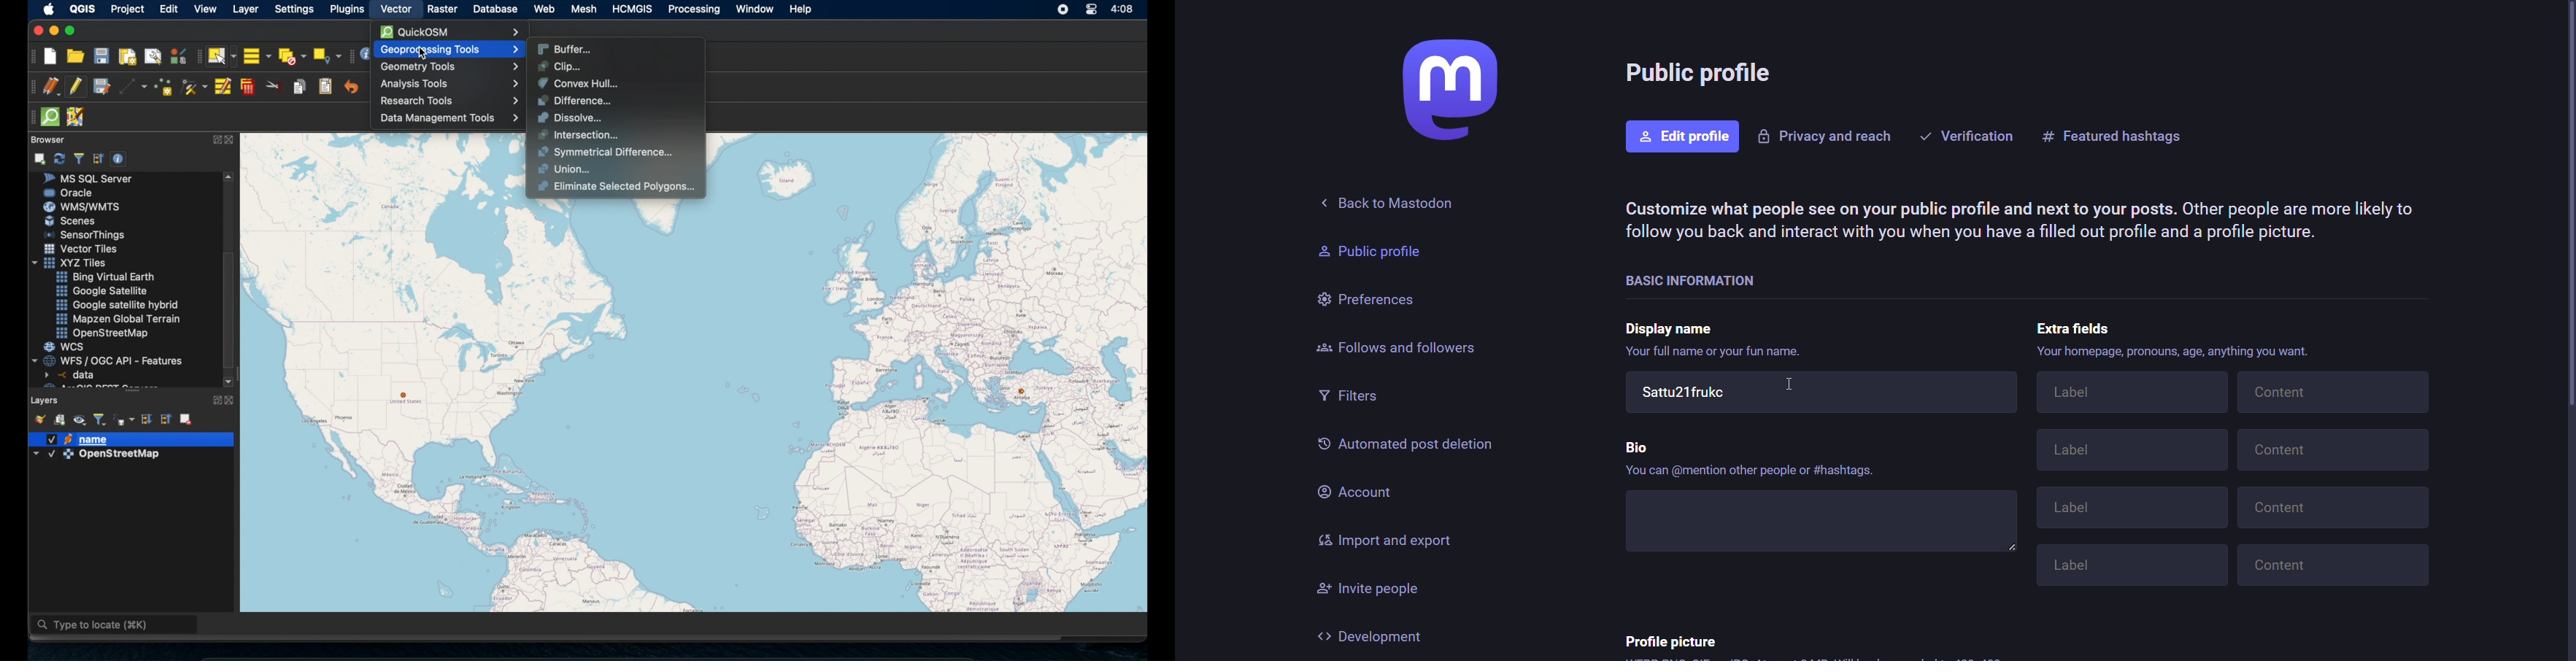 This screenshot has width=2576, height=672. Describe the element at coordinates (164, 86) in the screenshot. I see `add point feature` at that location.